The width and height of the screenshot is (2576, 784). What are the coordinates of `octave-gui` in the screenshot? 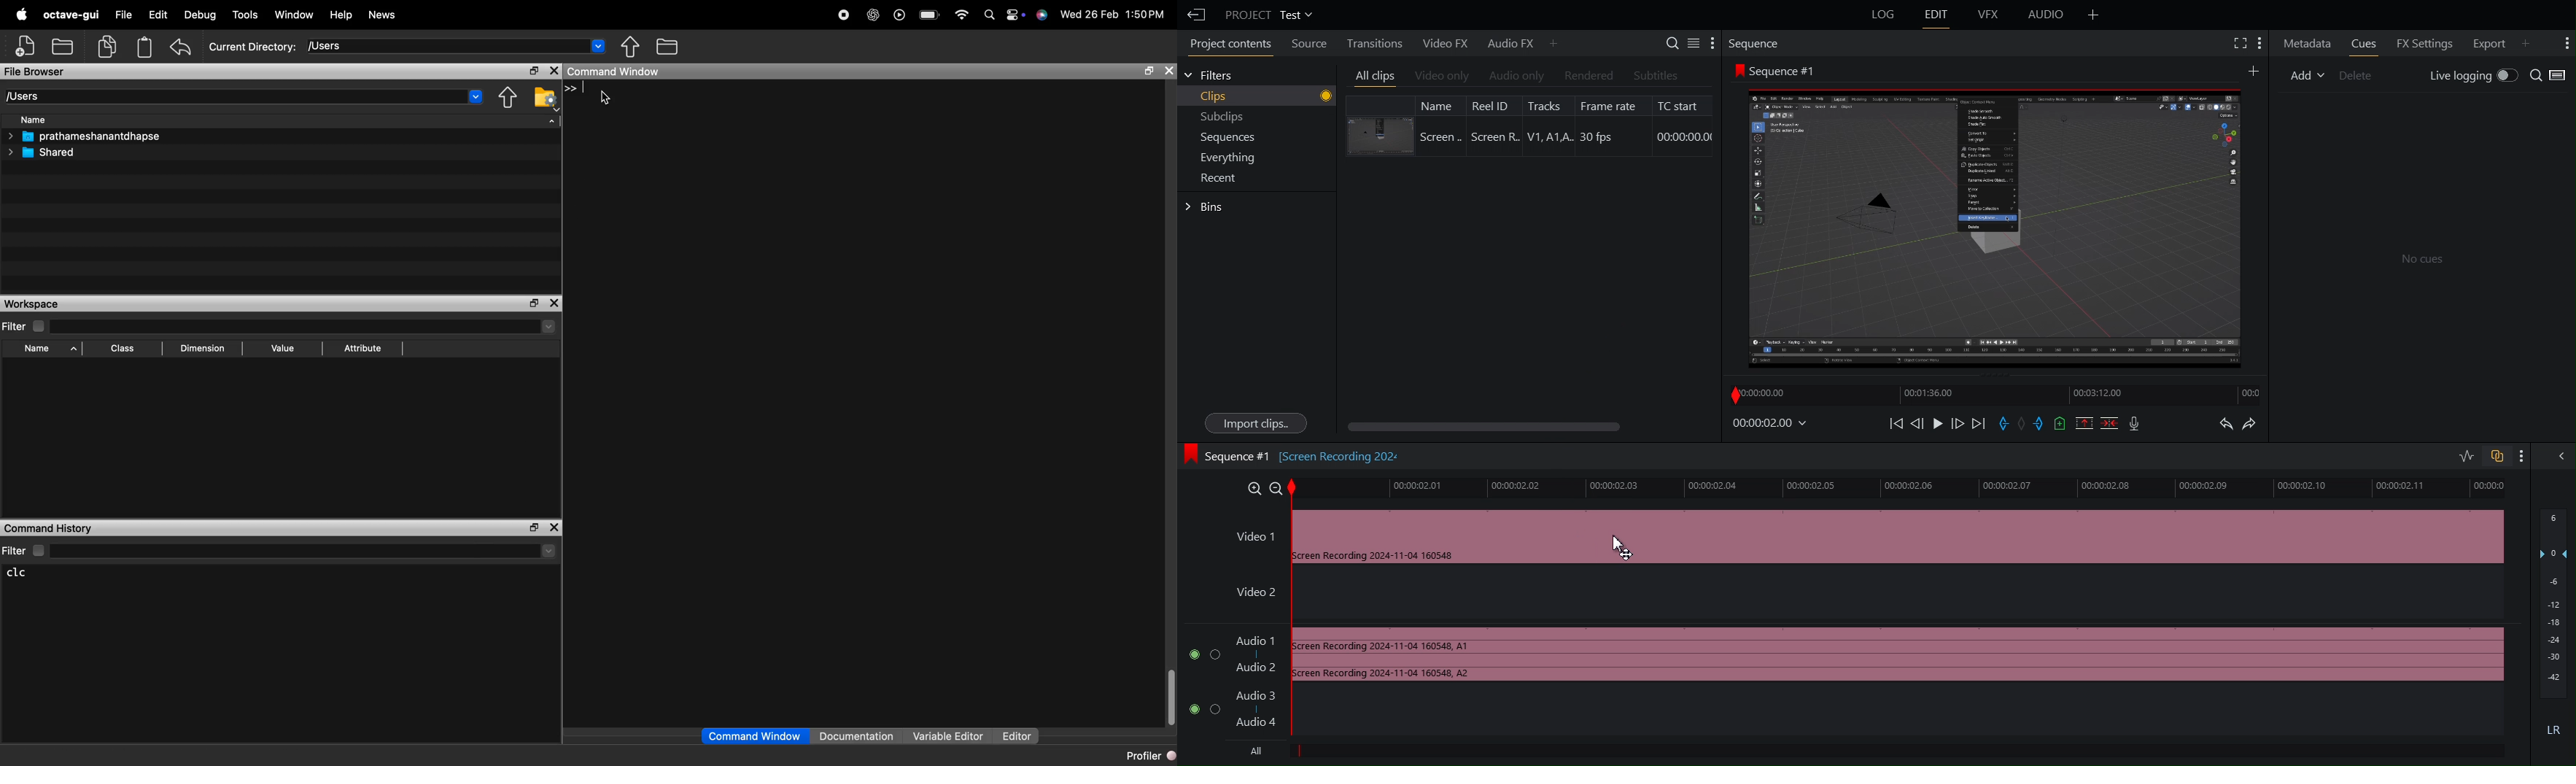 It's located at (73, 15).